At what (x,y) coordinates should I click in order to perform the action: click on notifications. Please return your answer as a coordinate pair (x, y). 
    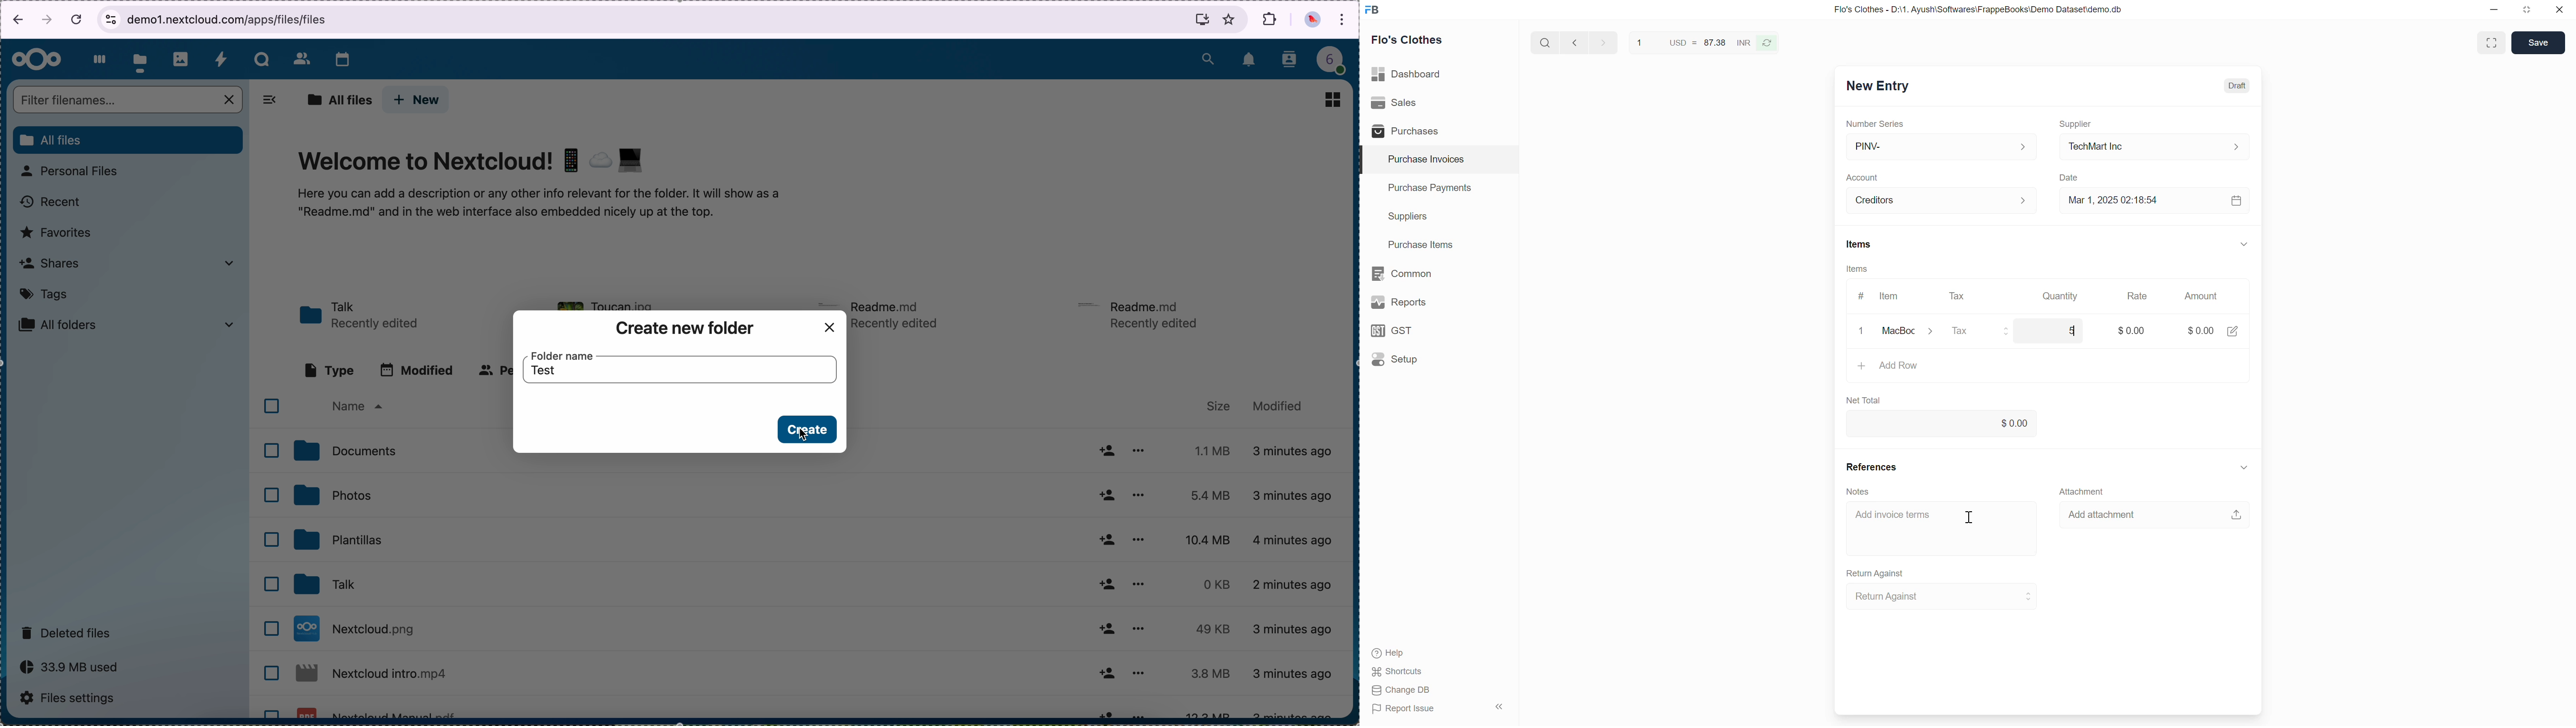
    Looking at the image, I should click on (1250, 61).